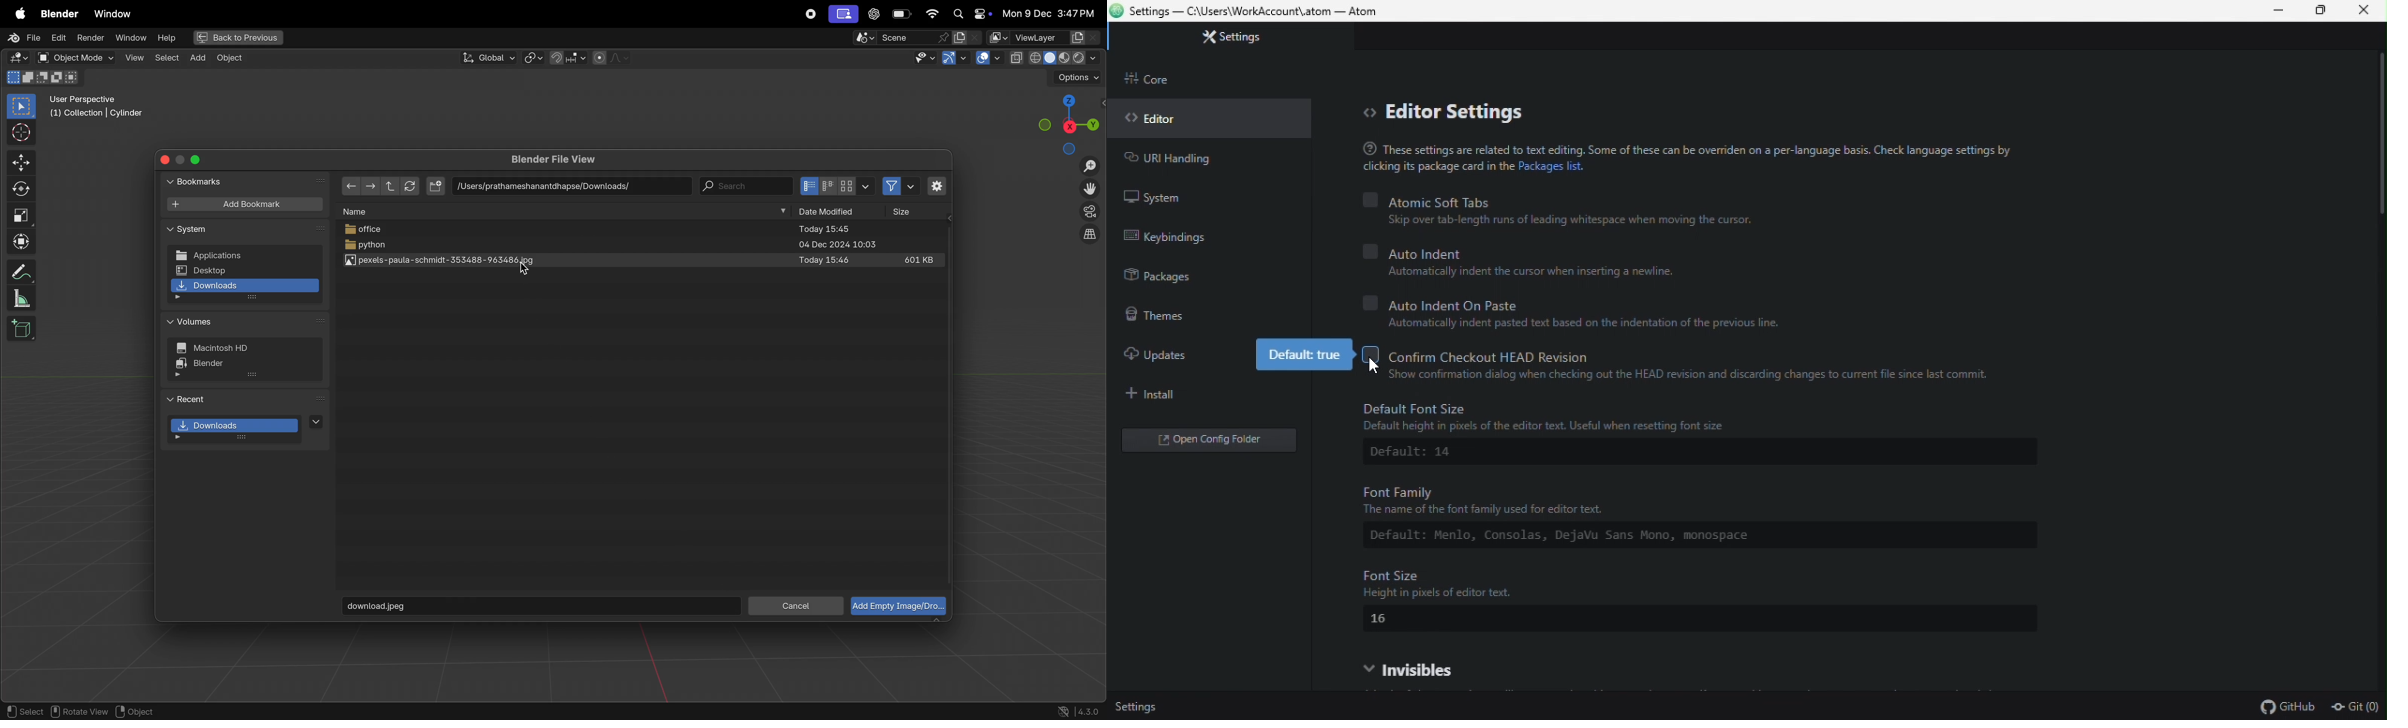 The width and height of the screenshot is (2408, 728). What do you see at coordinates (1162, 318) in the screenshot?
I see ` themes` at bounding box center [1162, 318].